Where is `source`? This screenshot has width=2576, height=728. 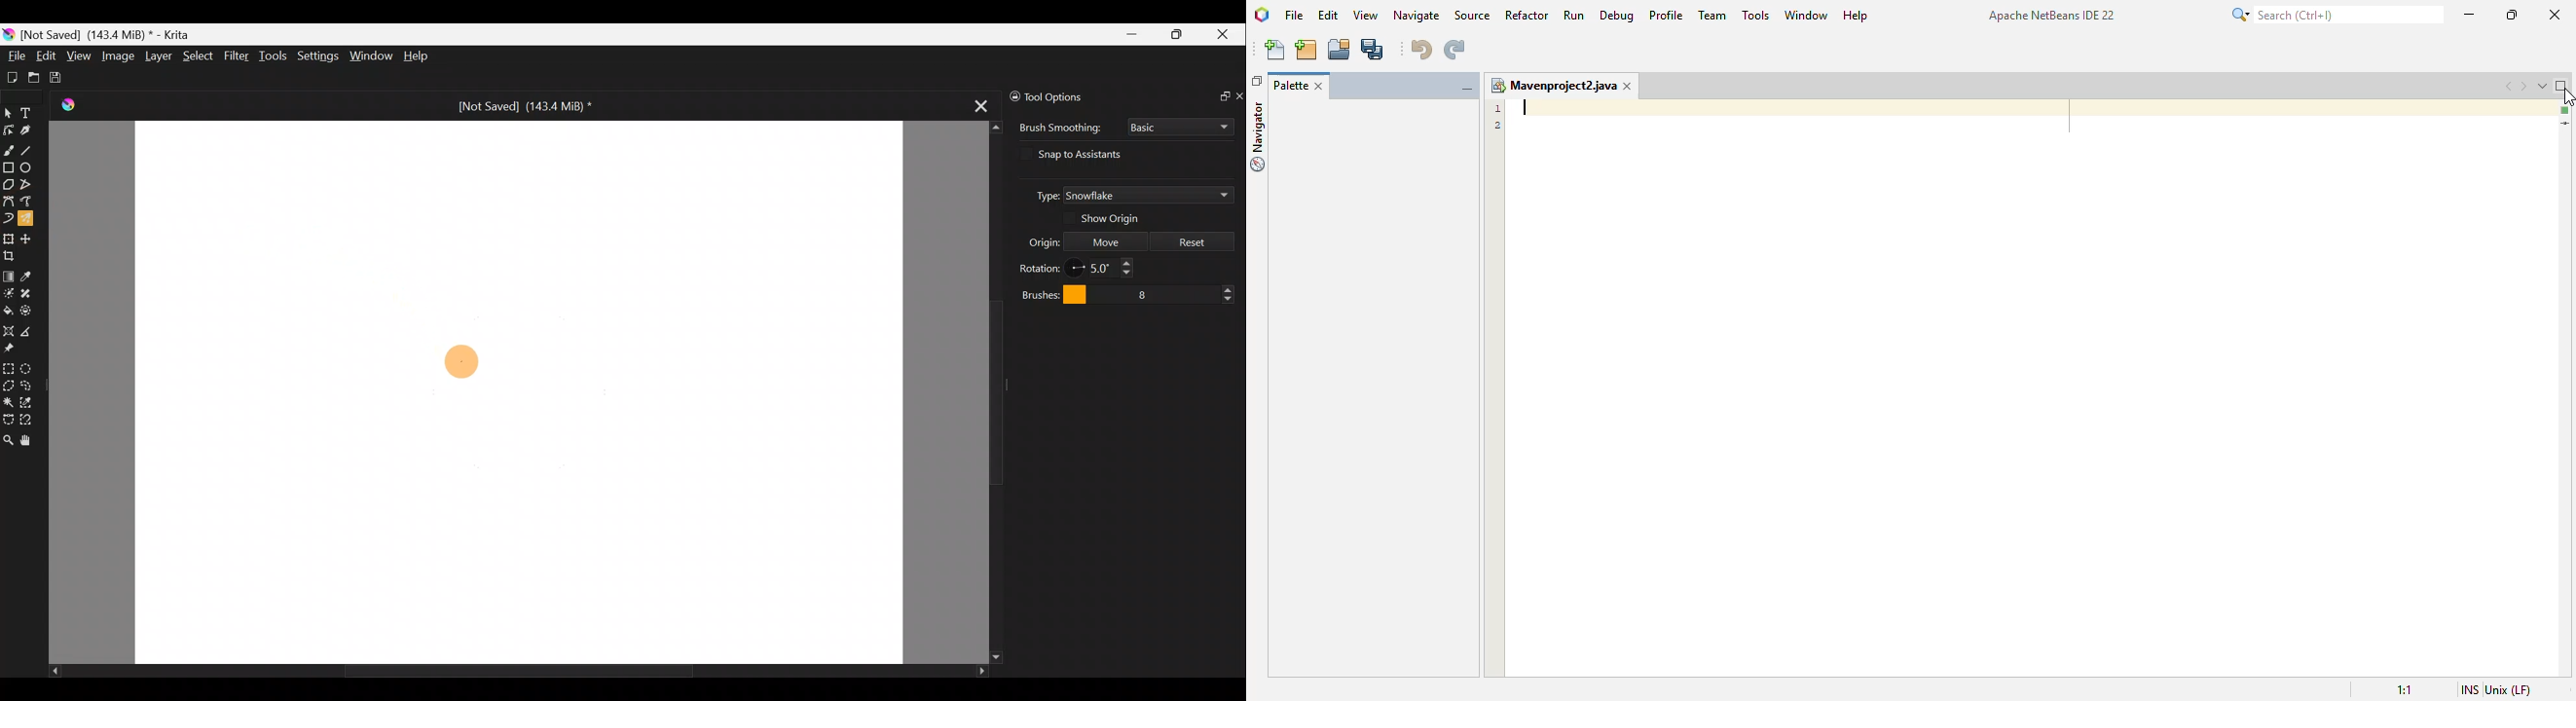
source is located at coordinates (1471, 15).